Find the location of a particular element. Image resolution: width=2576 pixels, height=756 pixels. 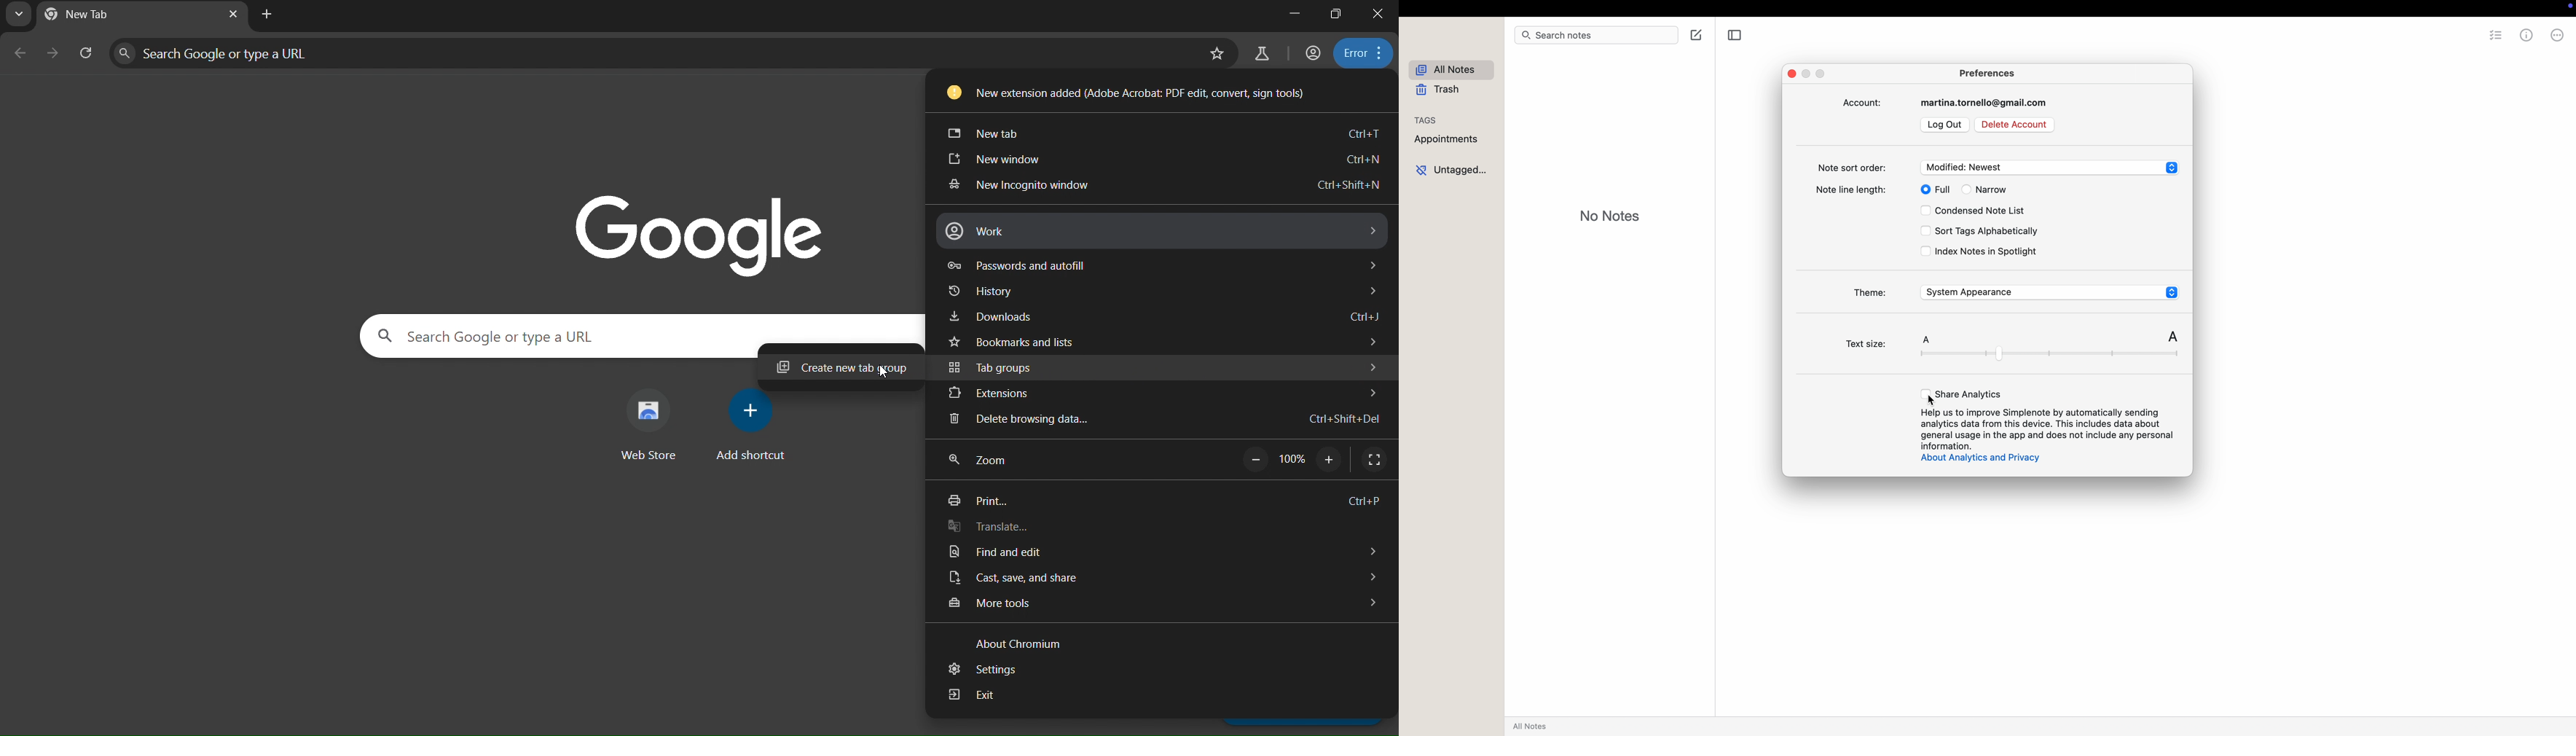

find and edit is located at coordinates (1166, 554).